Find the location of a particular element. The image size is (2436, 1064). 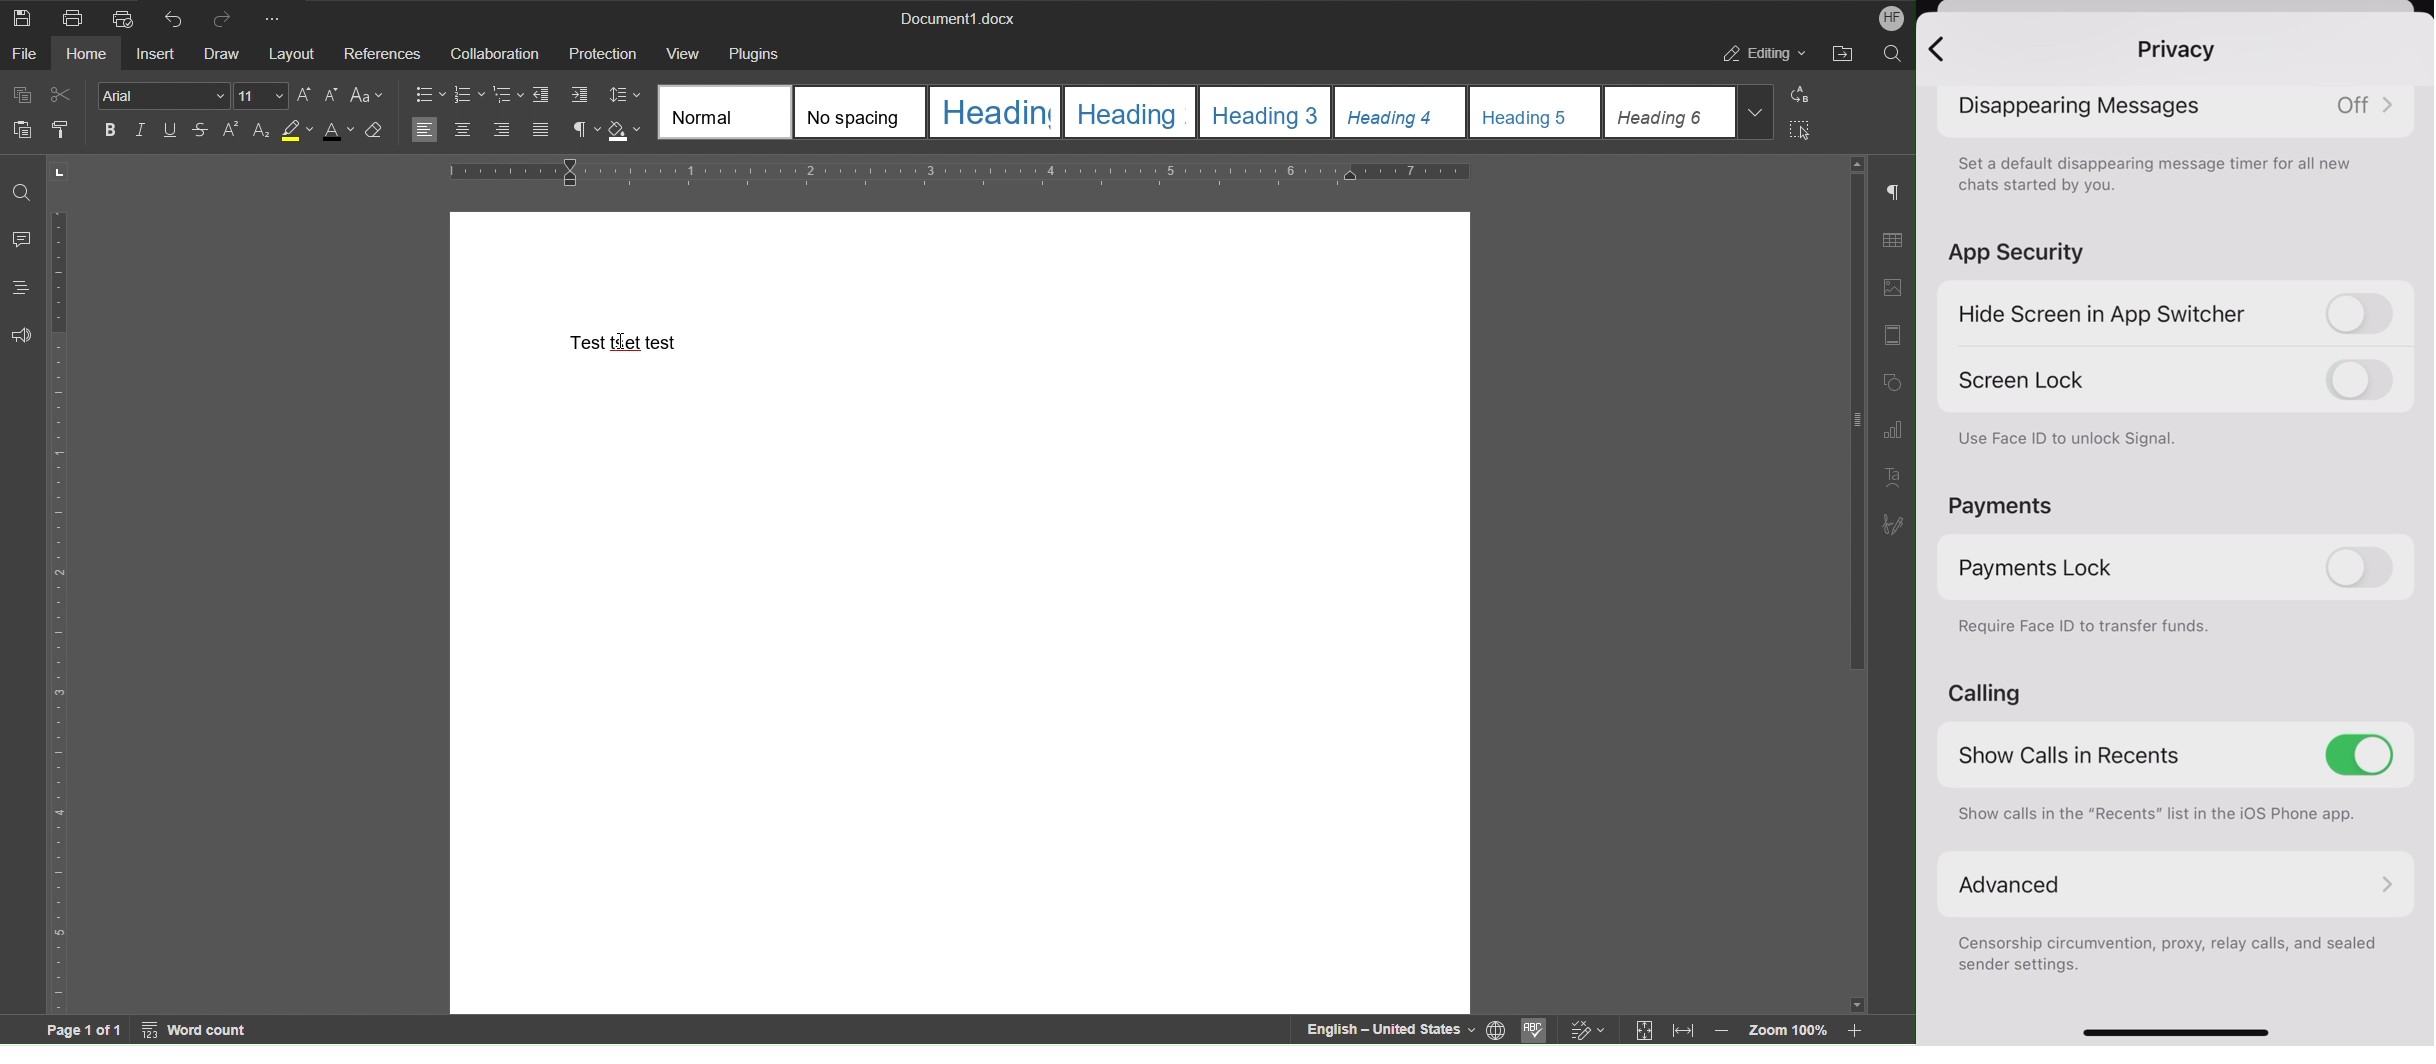

Superscript is located at coordinates (230, 131).